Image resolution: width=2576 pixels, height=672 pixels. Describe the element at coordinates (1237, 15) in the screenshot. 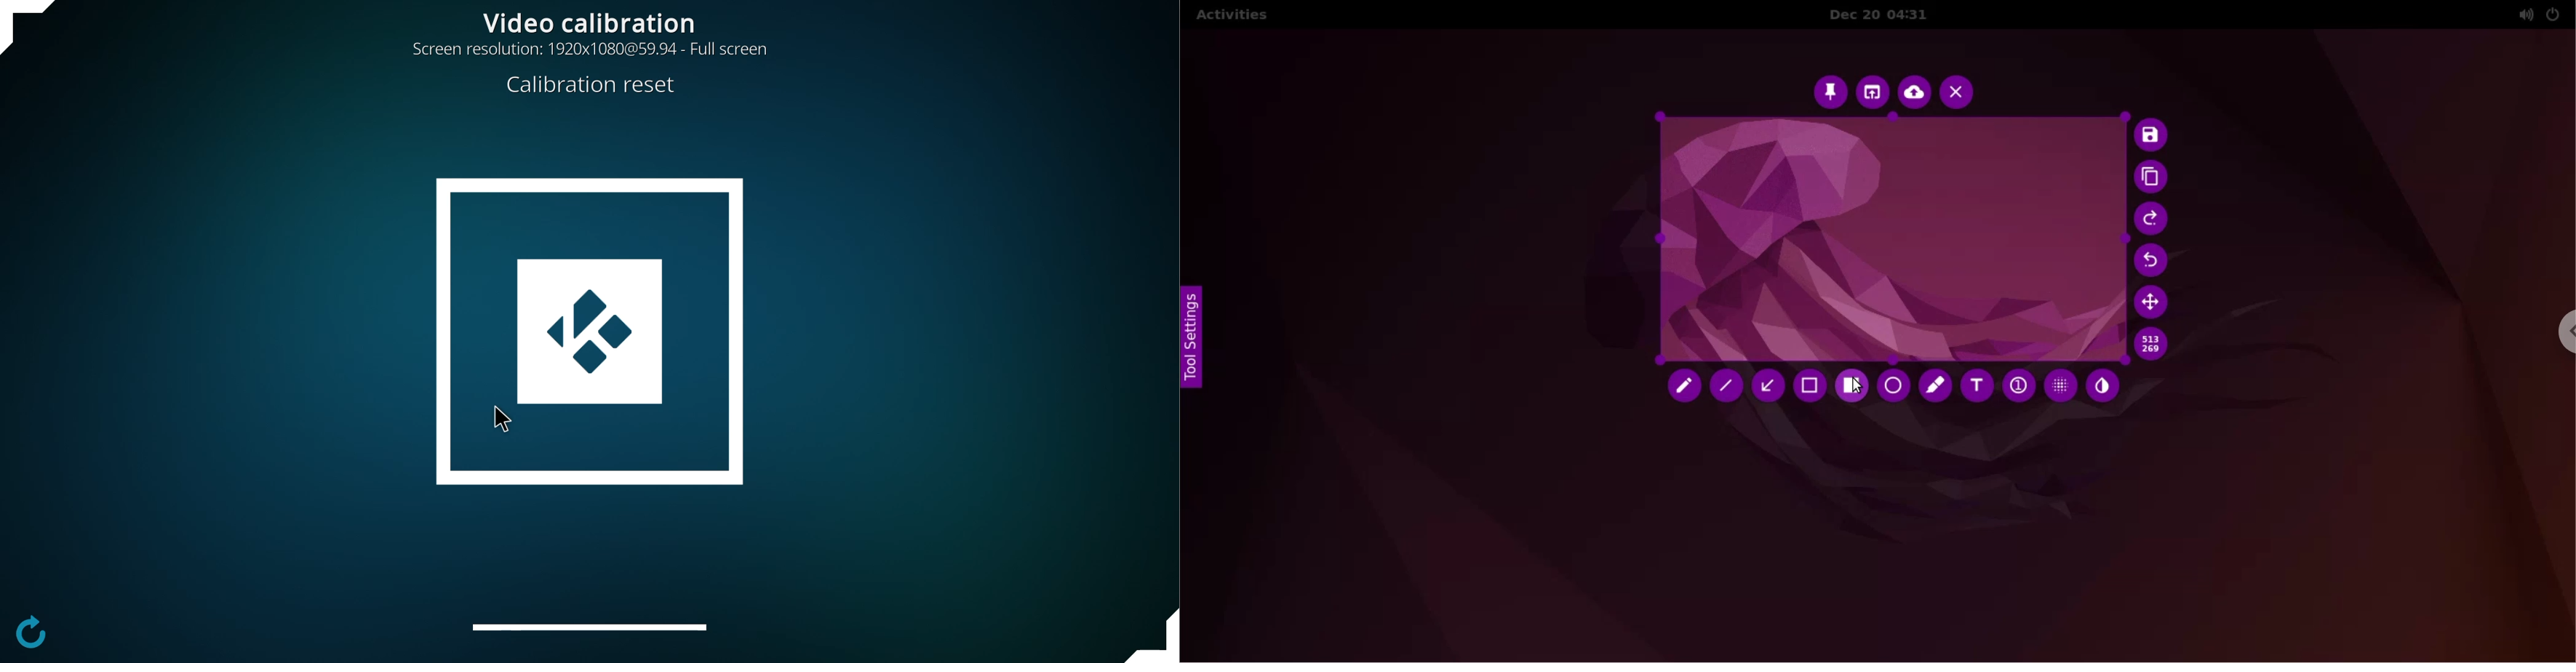

I see `activities` at that location.